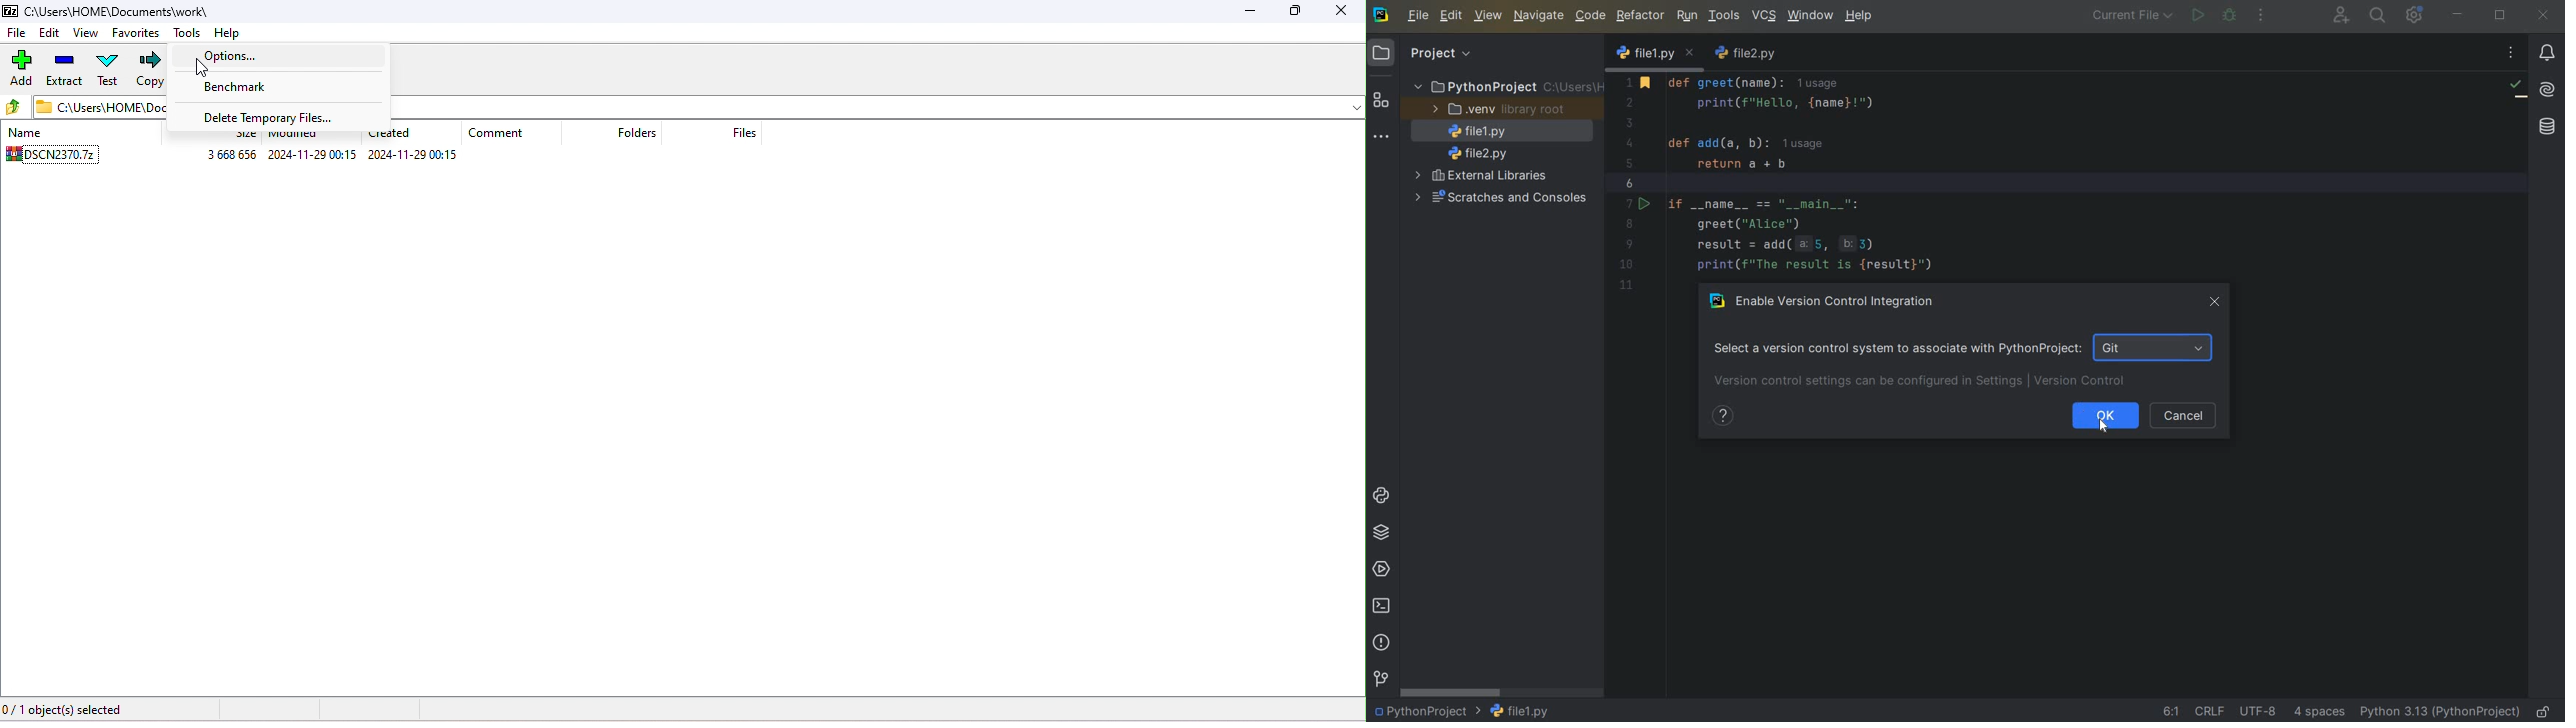 Image resolution: width=2576 pixels, height=728 pixels. Describe the element at coordinates (241, 54) in the screenshot. I see `options` at that location.